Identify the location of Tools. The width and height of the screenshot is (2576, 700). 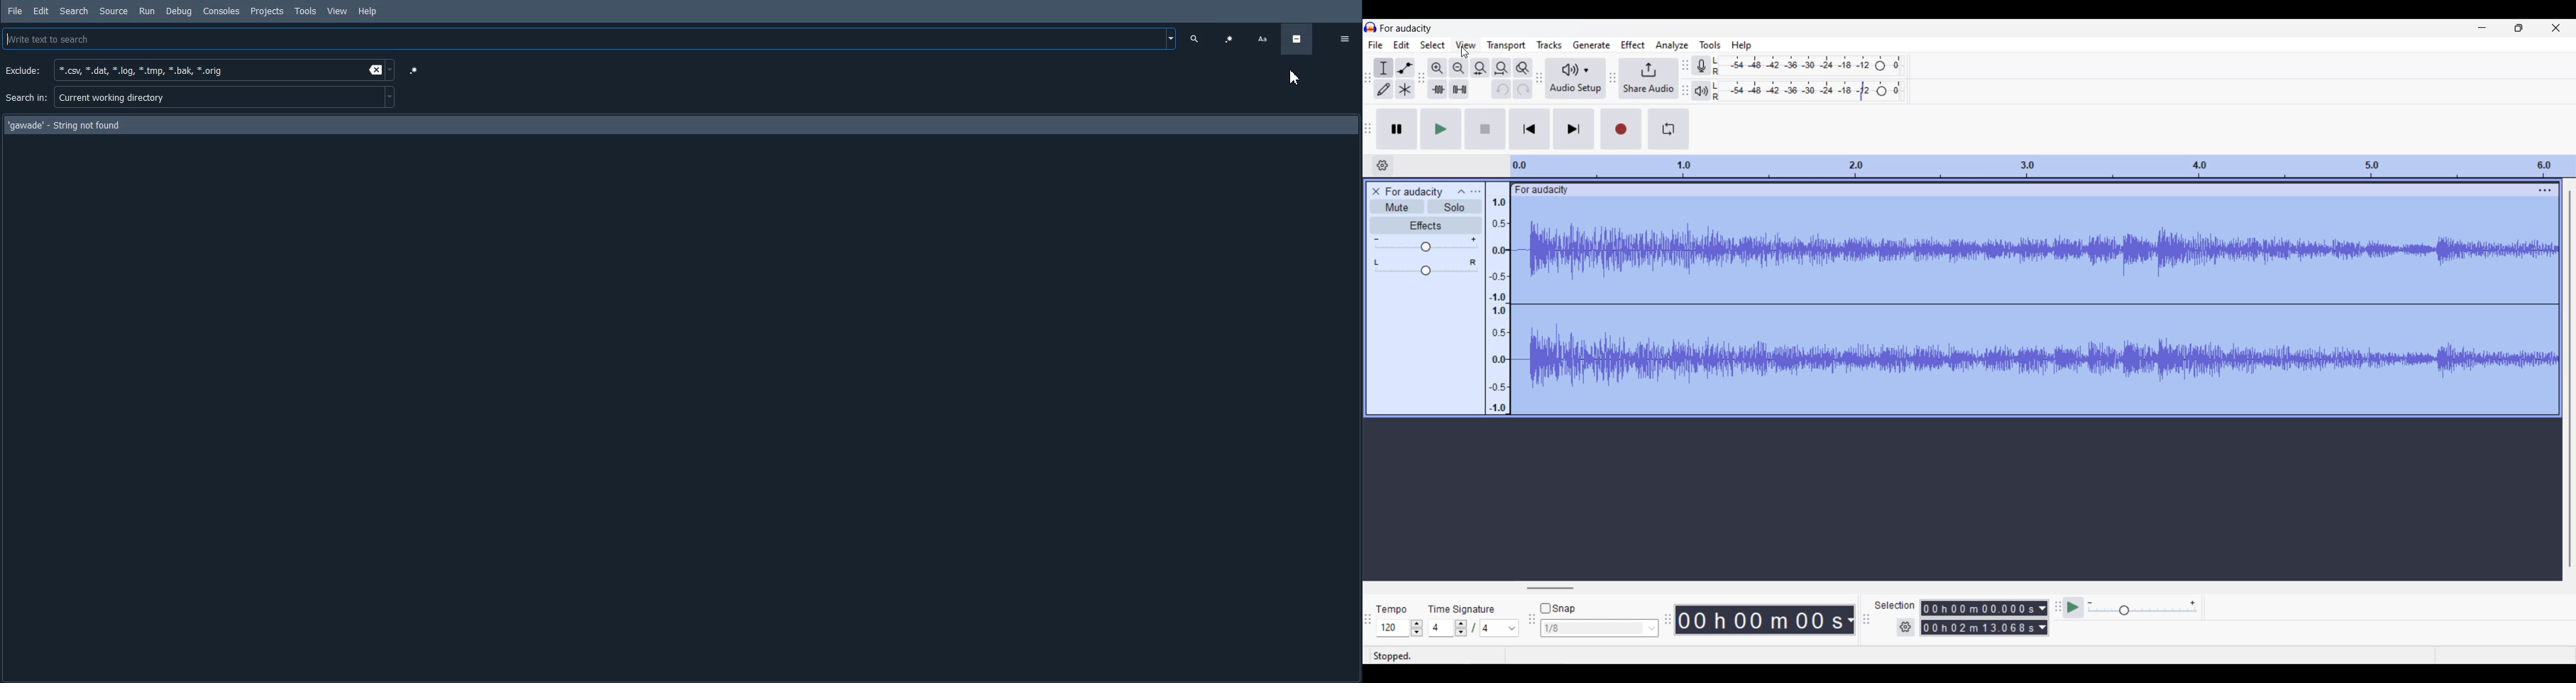
(306, 11).